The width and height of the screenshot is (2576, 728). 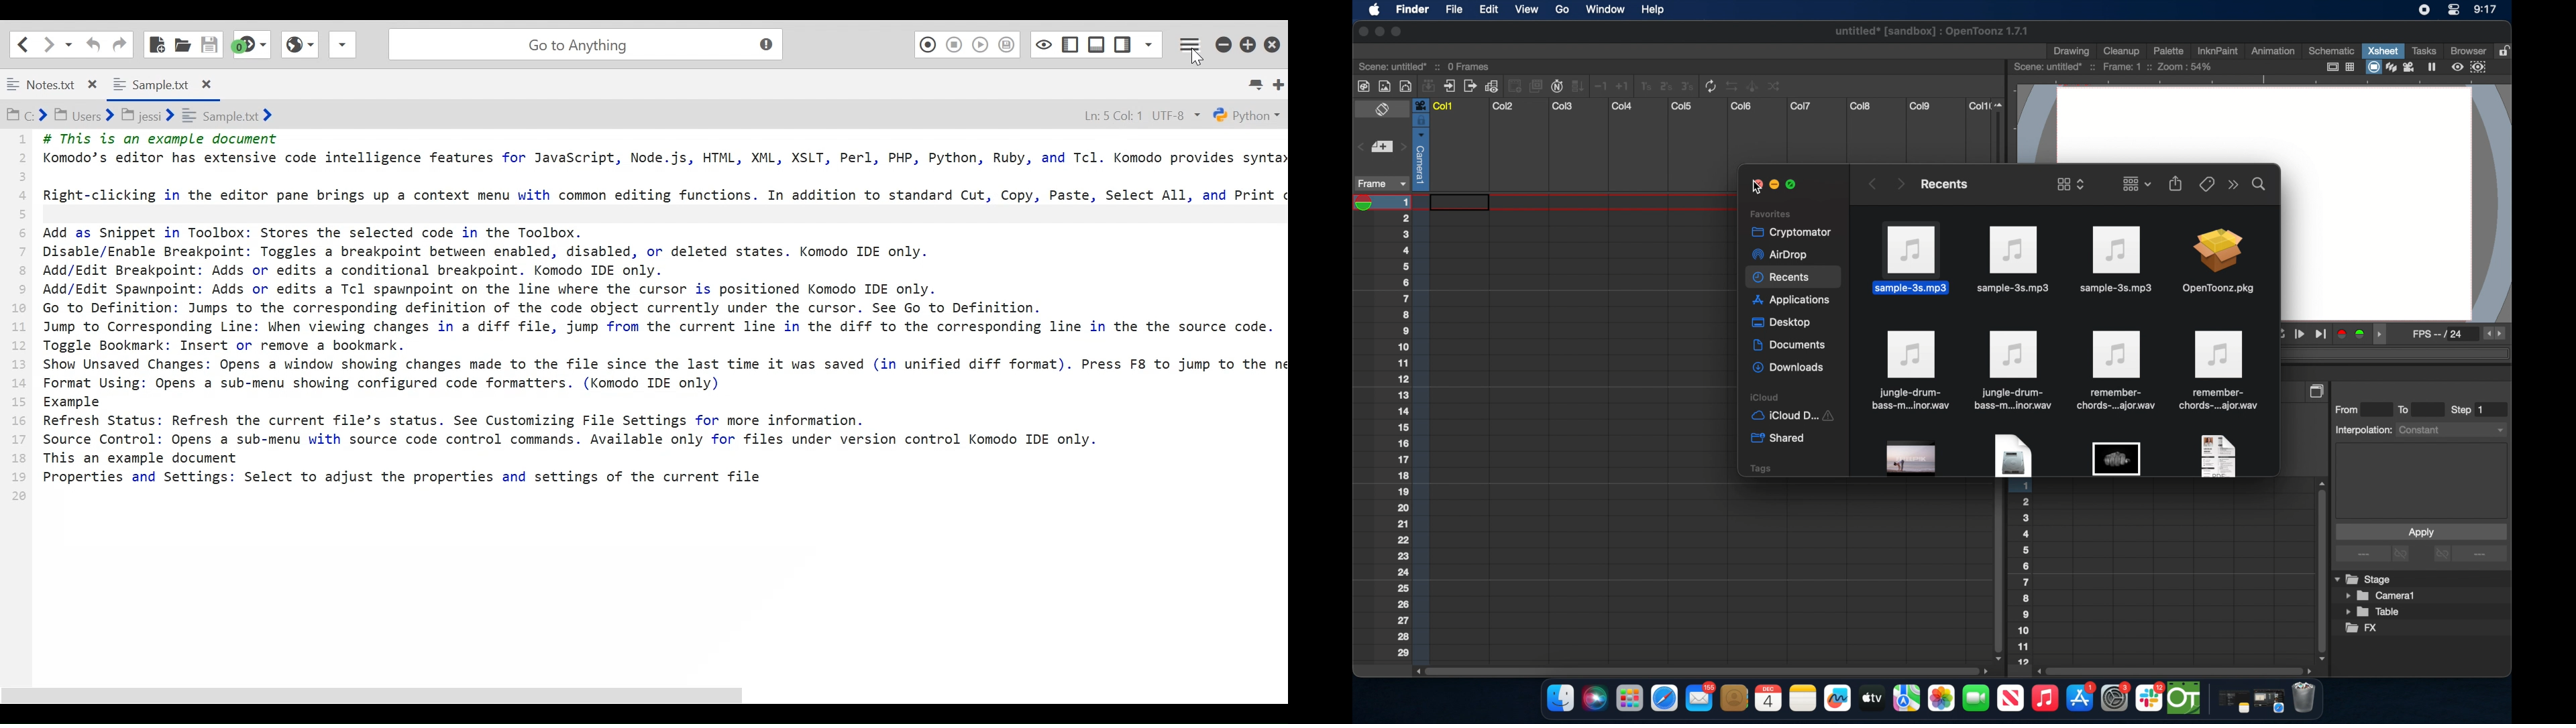 What do you see at coordinates (1180, 115) in the screenshot?
I see `UTF-8` at bounding box center [1180, 115].